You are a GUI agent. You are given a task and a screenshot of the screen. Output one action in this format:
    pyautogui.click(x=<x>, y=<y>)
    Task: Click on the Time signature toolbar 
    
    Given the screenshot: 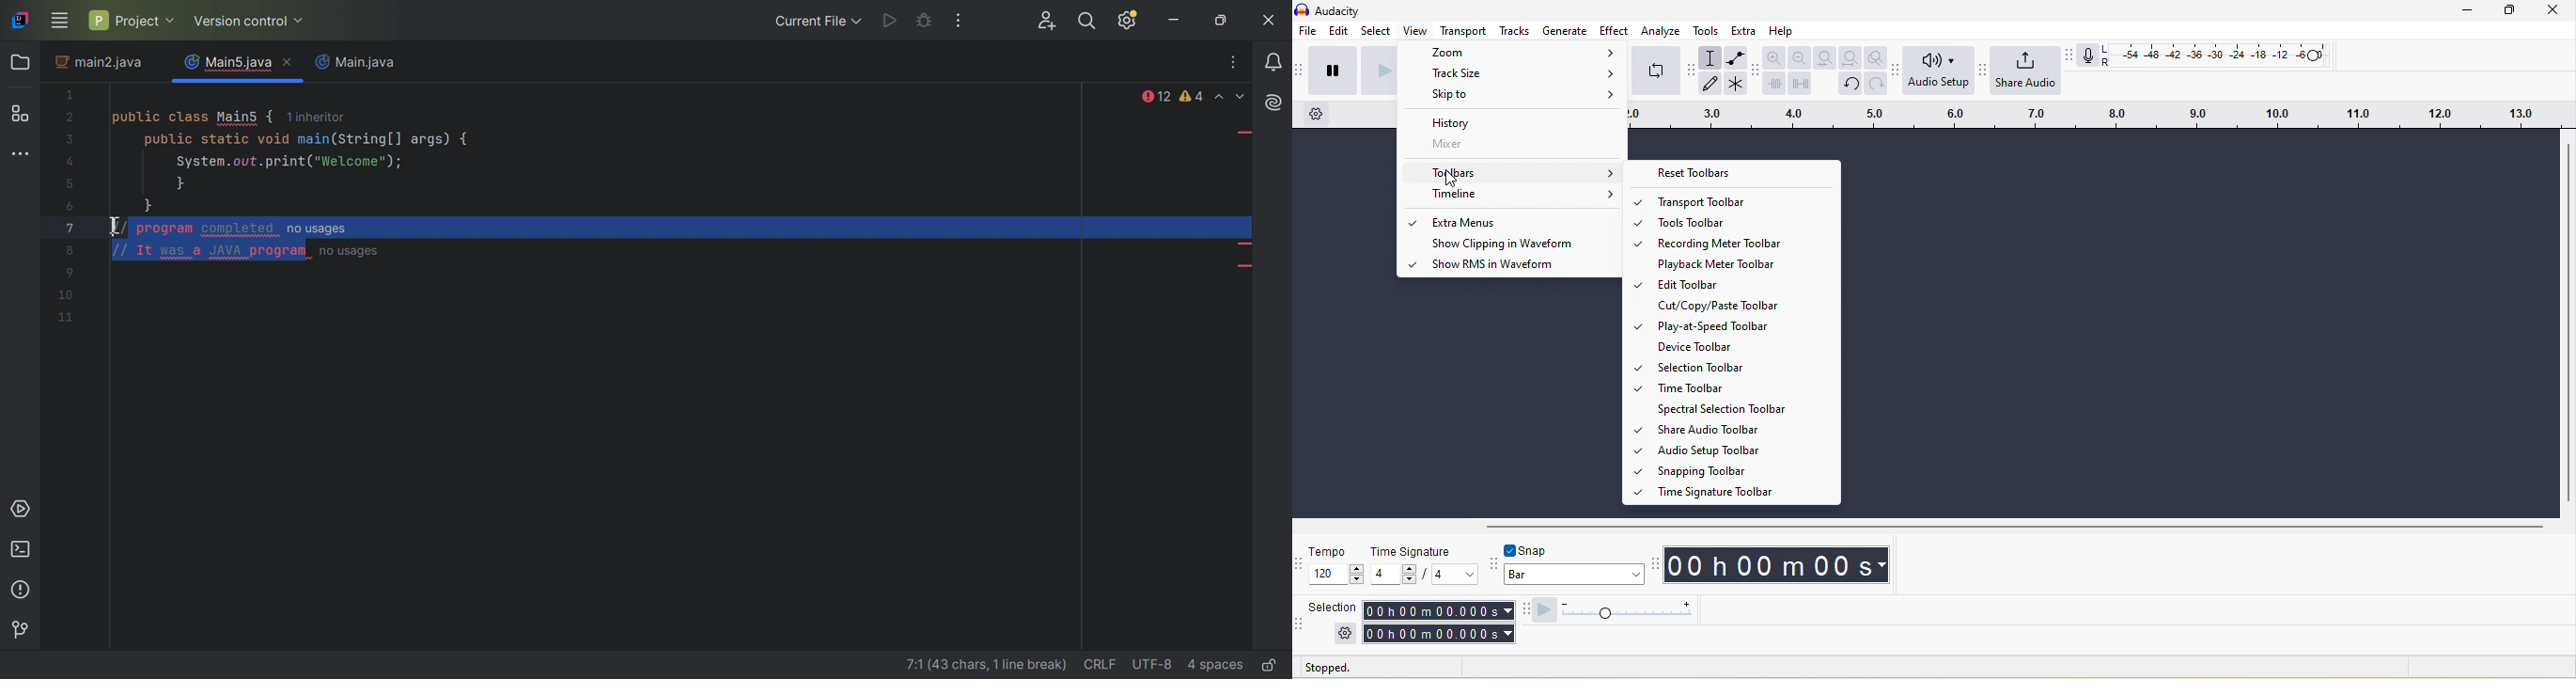 What is the action you would take?
    pyautogui.click(x=1743, y=491)
    